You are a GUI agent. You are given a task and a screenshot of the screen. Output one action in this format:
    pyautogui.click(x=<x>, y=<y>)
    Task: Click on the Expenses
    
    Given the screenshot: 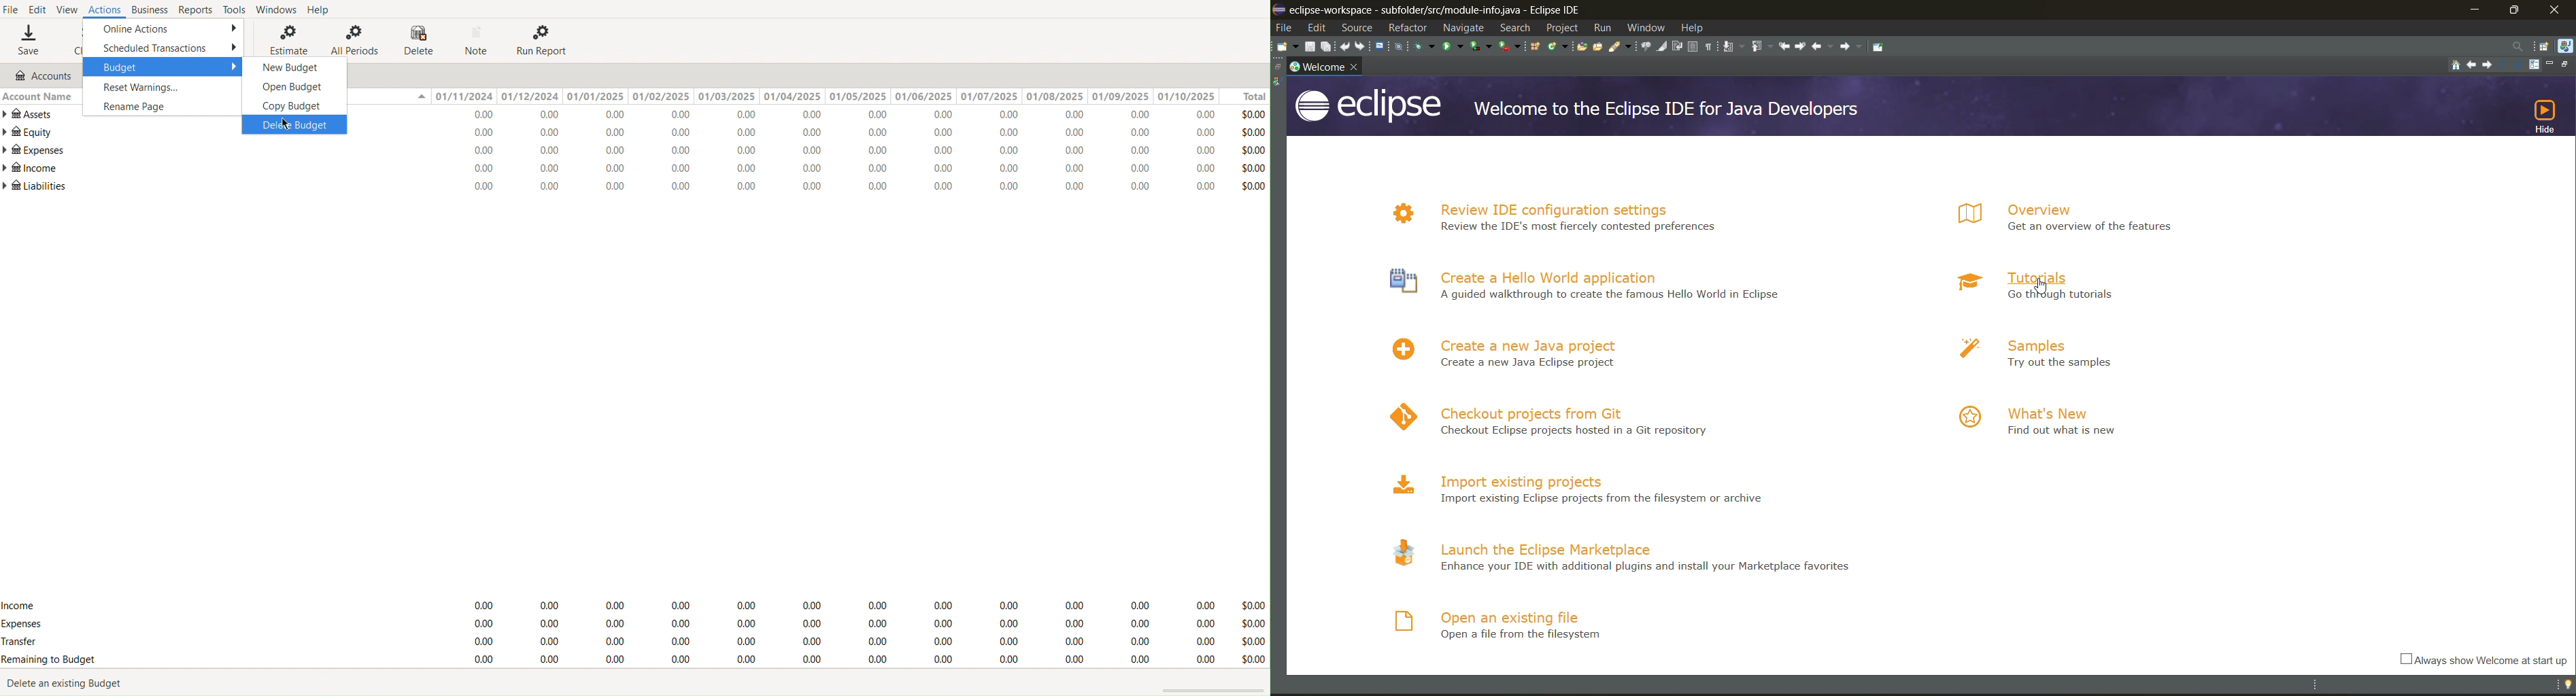 What is the action you would take?
    pyautogui.click(x=847, y=624)
    